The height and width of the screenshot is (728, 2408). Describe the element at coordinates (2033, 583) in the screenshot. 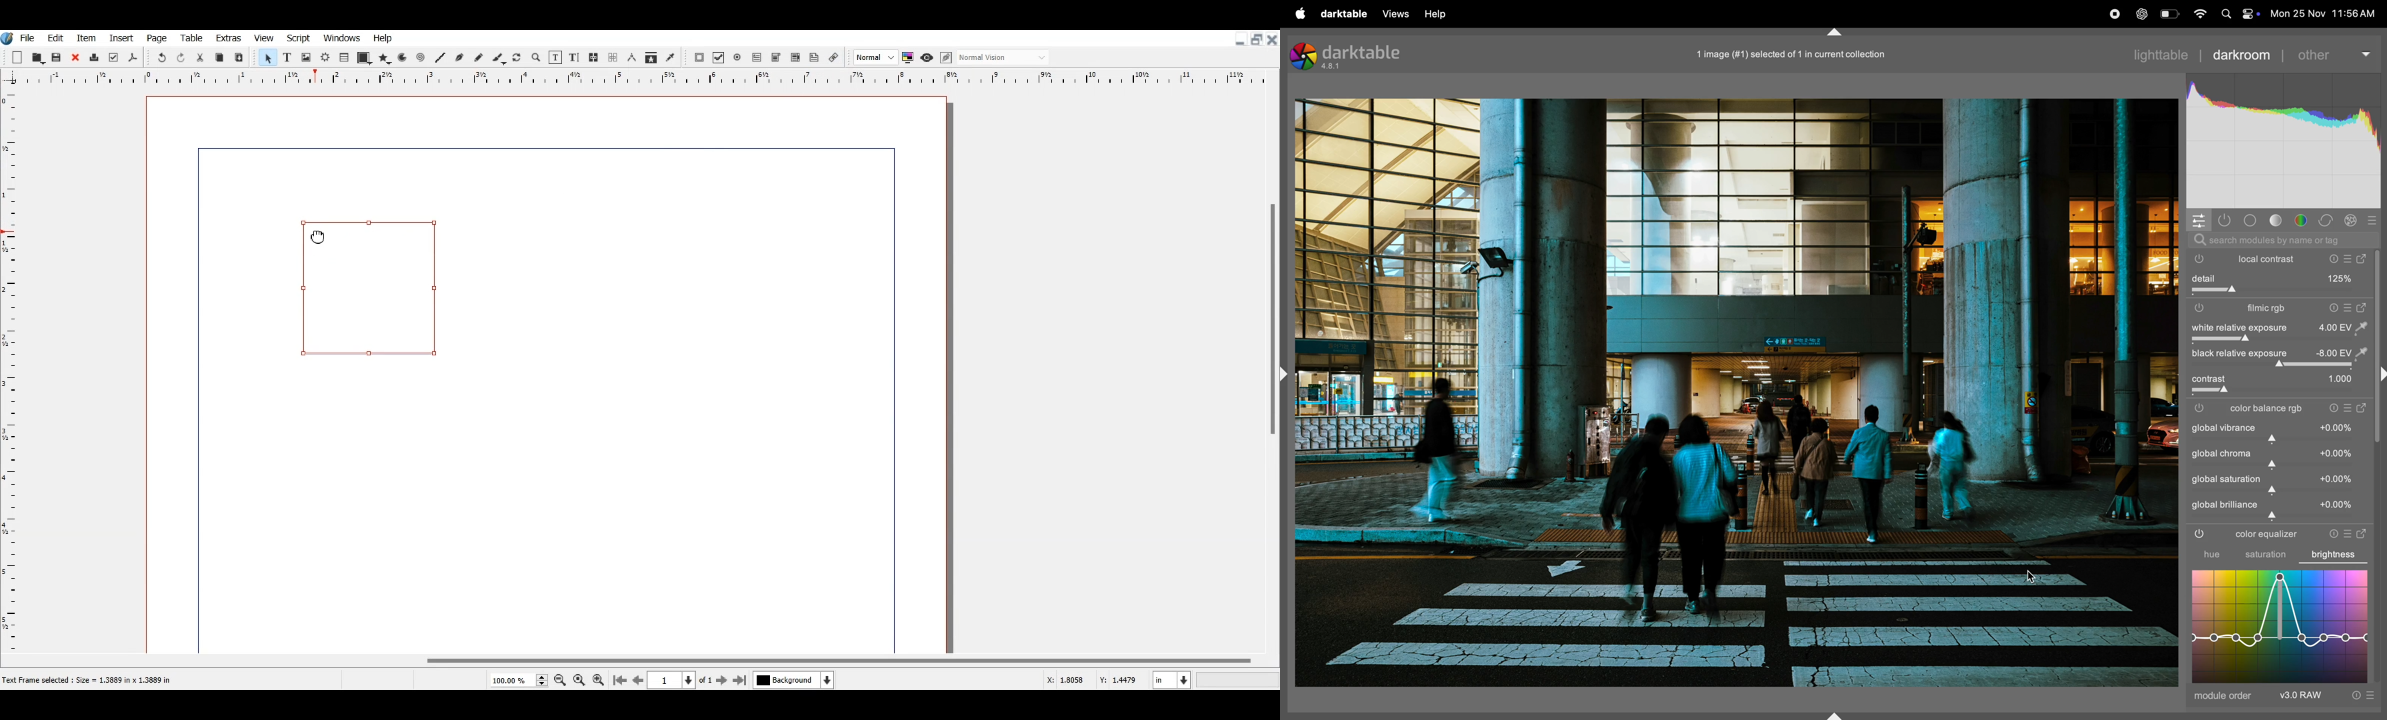

I see `cursor` at that location.